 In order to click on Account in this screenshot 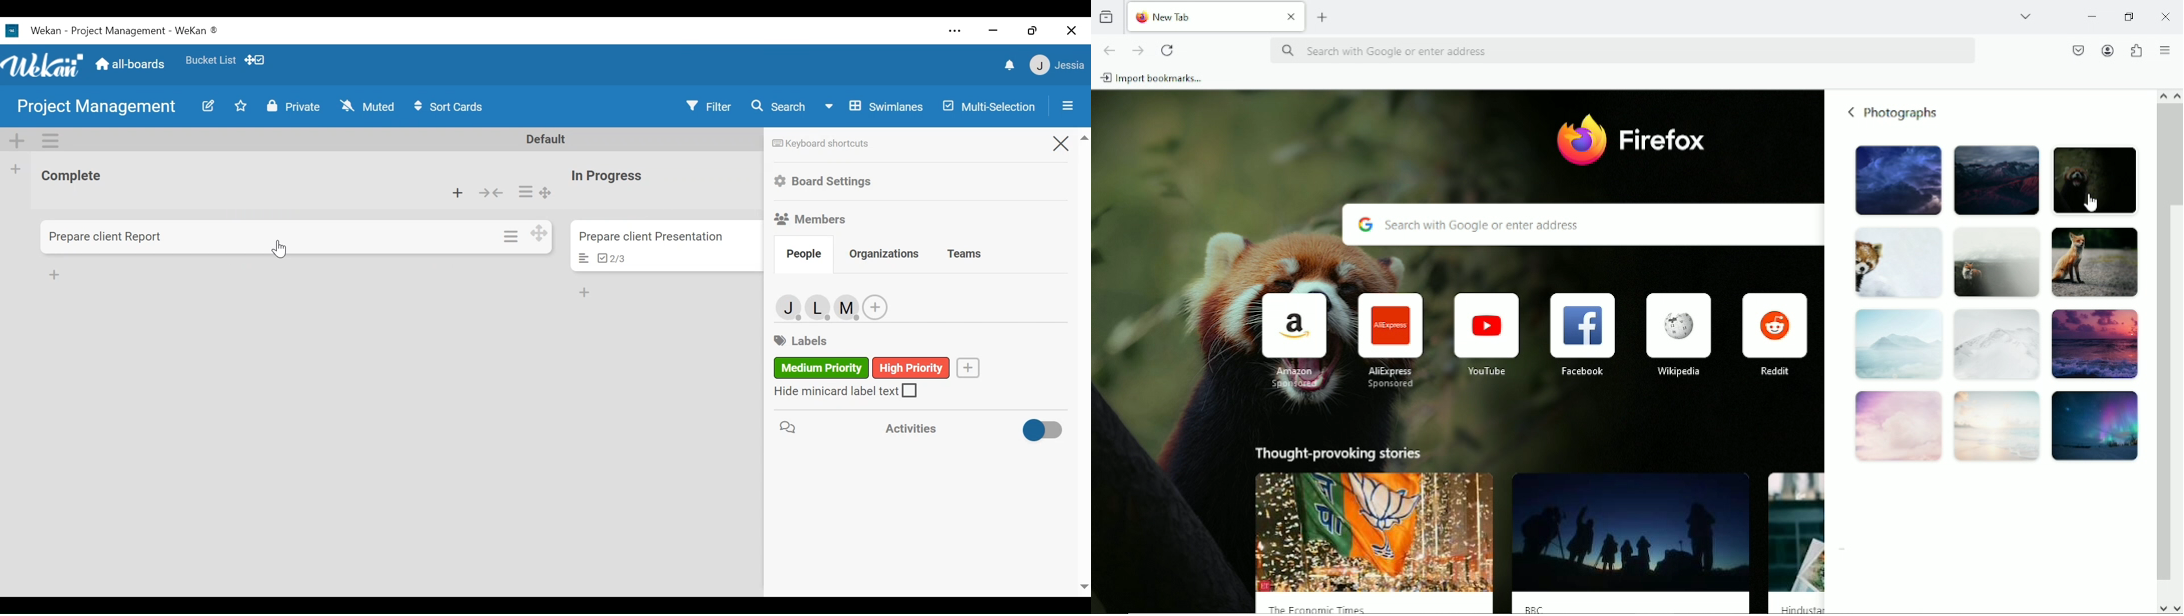, I will do `click(2108, 49)`.